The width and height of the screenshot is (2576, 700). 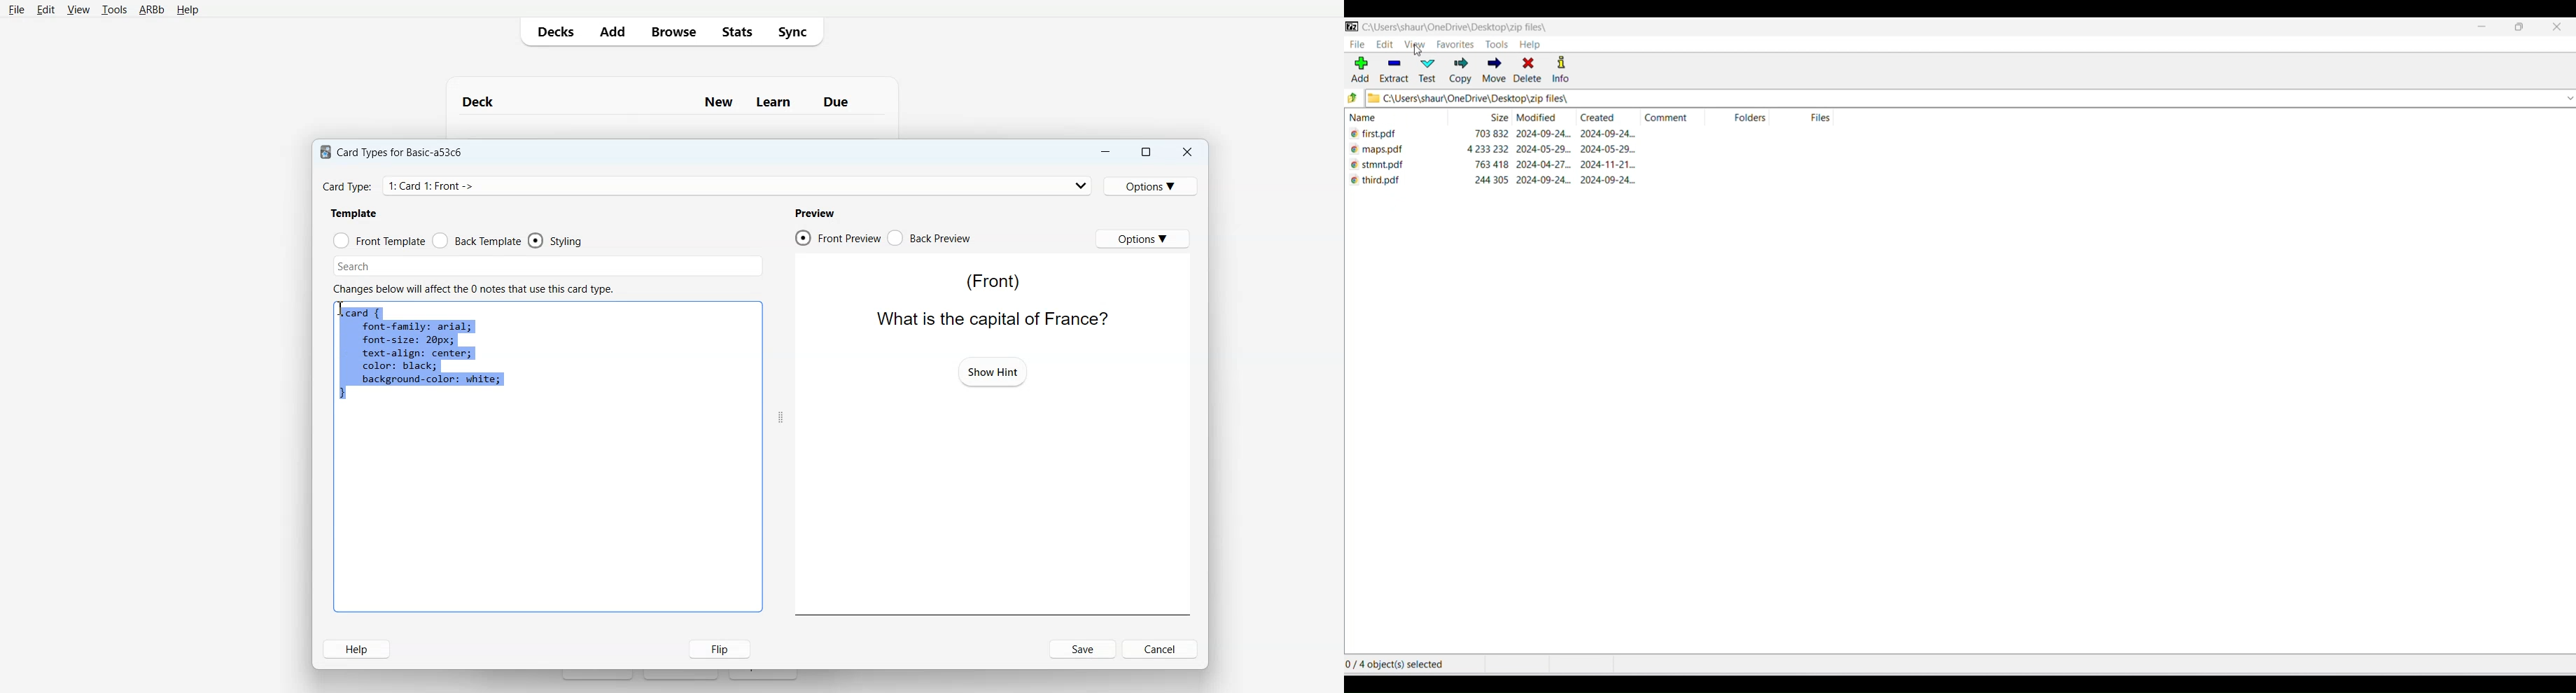 What do you see at coordinates (988, 299) in the screenshot?
I see `(Front)
What is the capital of France?` at bounding box center [988, 299].